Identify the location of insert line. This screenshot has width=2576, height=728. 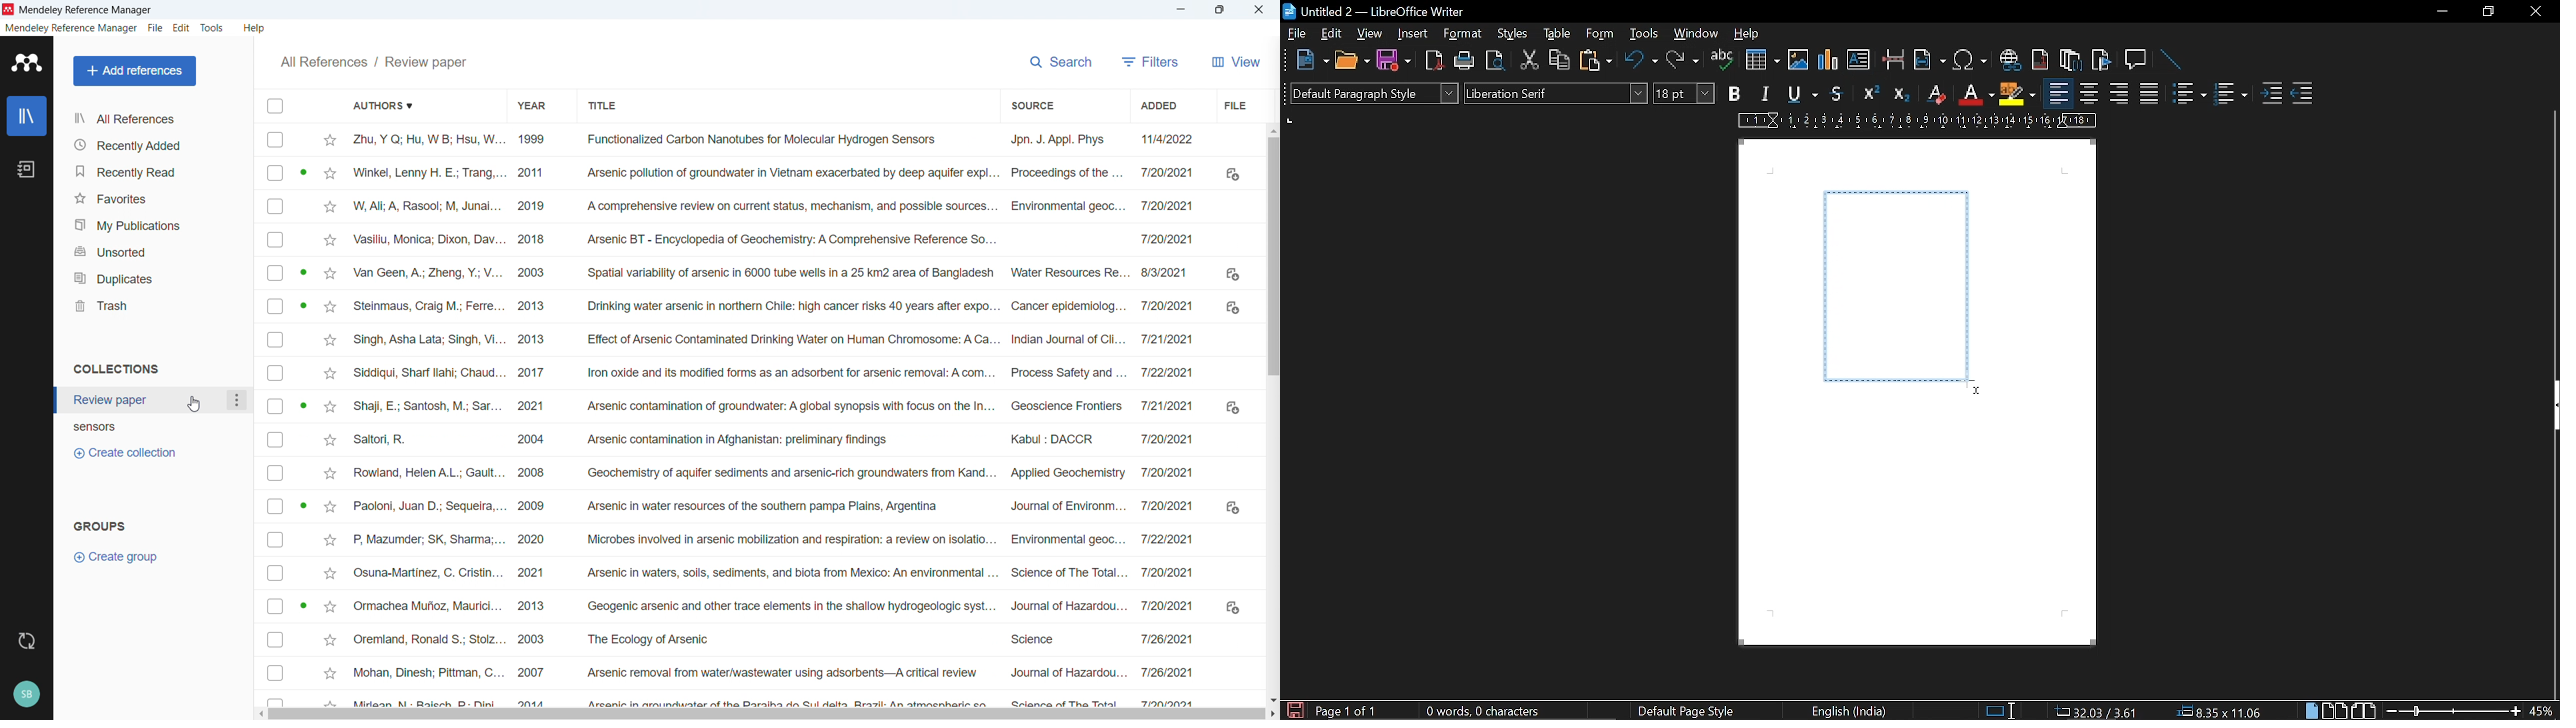
(2166, 59).